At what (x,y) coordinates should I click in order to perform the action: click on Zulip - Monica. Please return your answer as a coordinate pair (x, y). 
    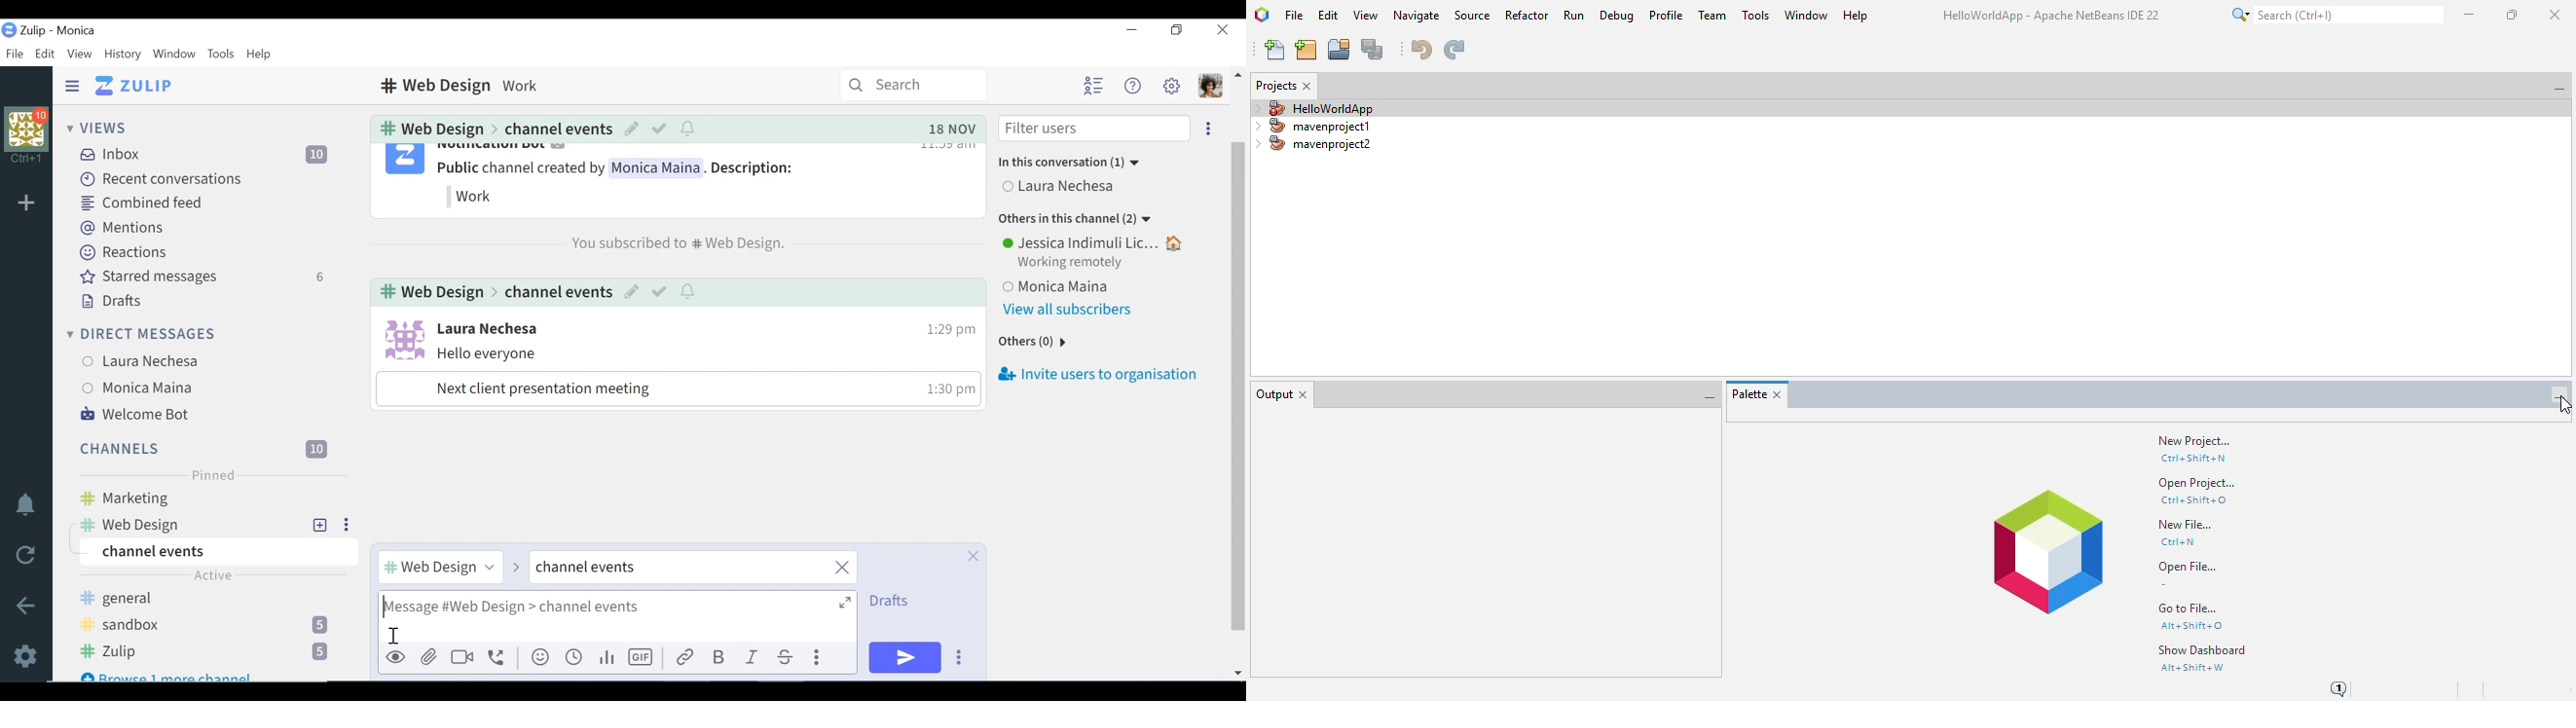
    Looking at the image, I should click on (59, 30).